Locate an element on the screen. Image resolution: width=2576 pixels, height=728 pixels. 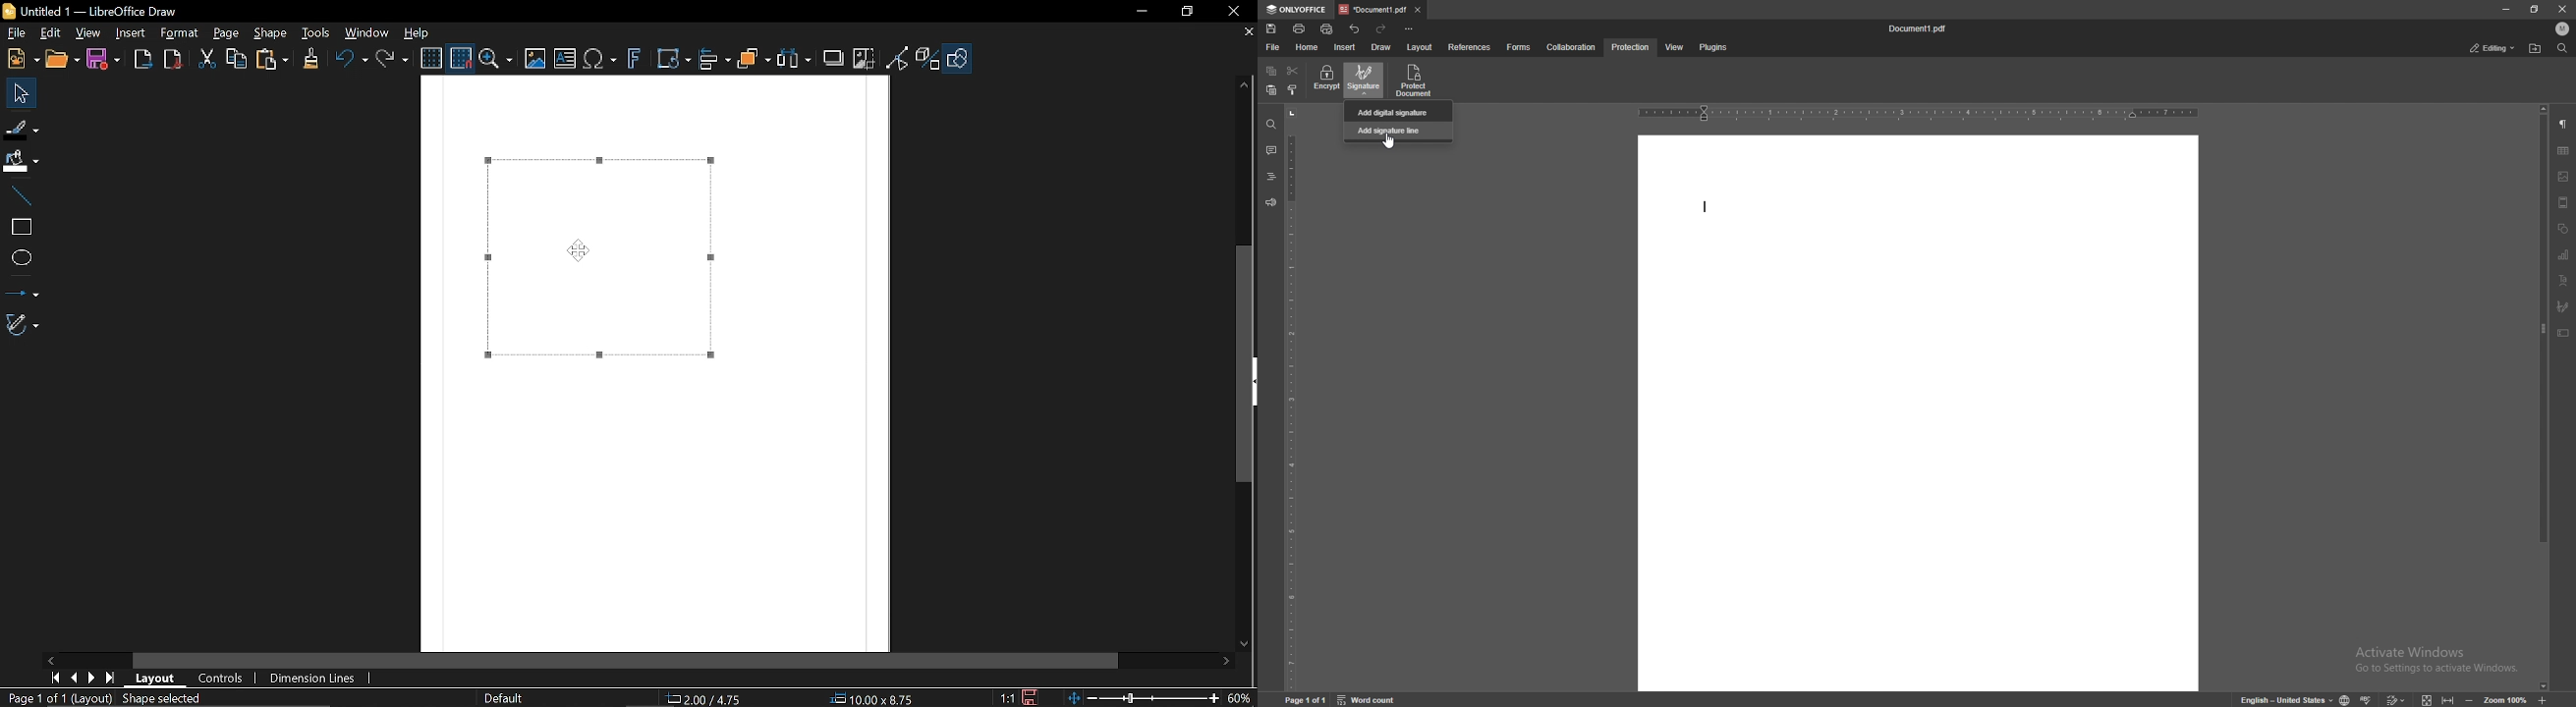
Snap to grid is located at coordinates (459, 57).